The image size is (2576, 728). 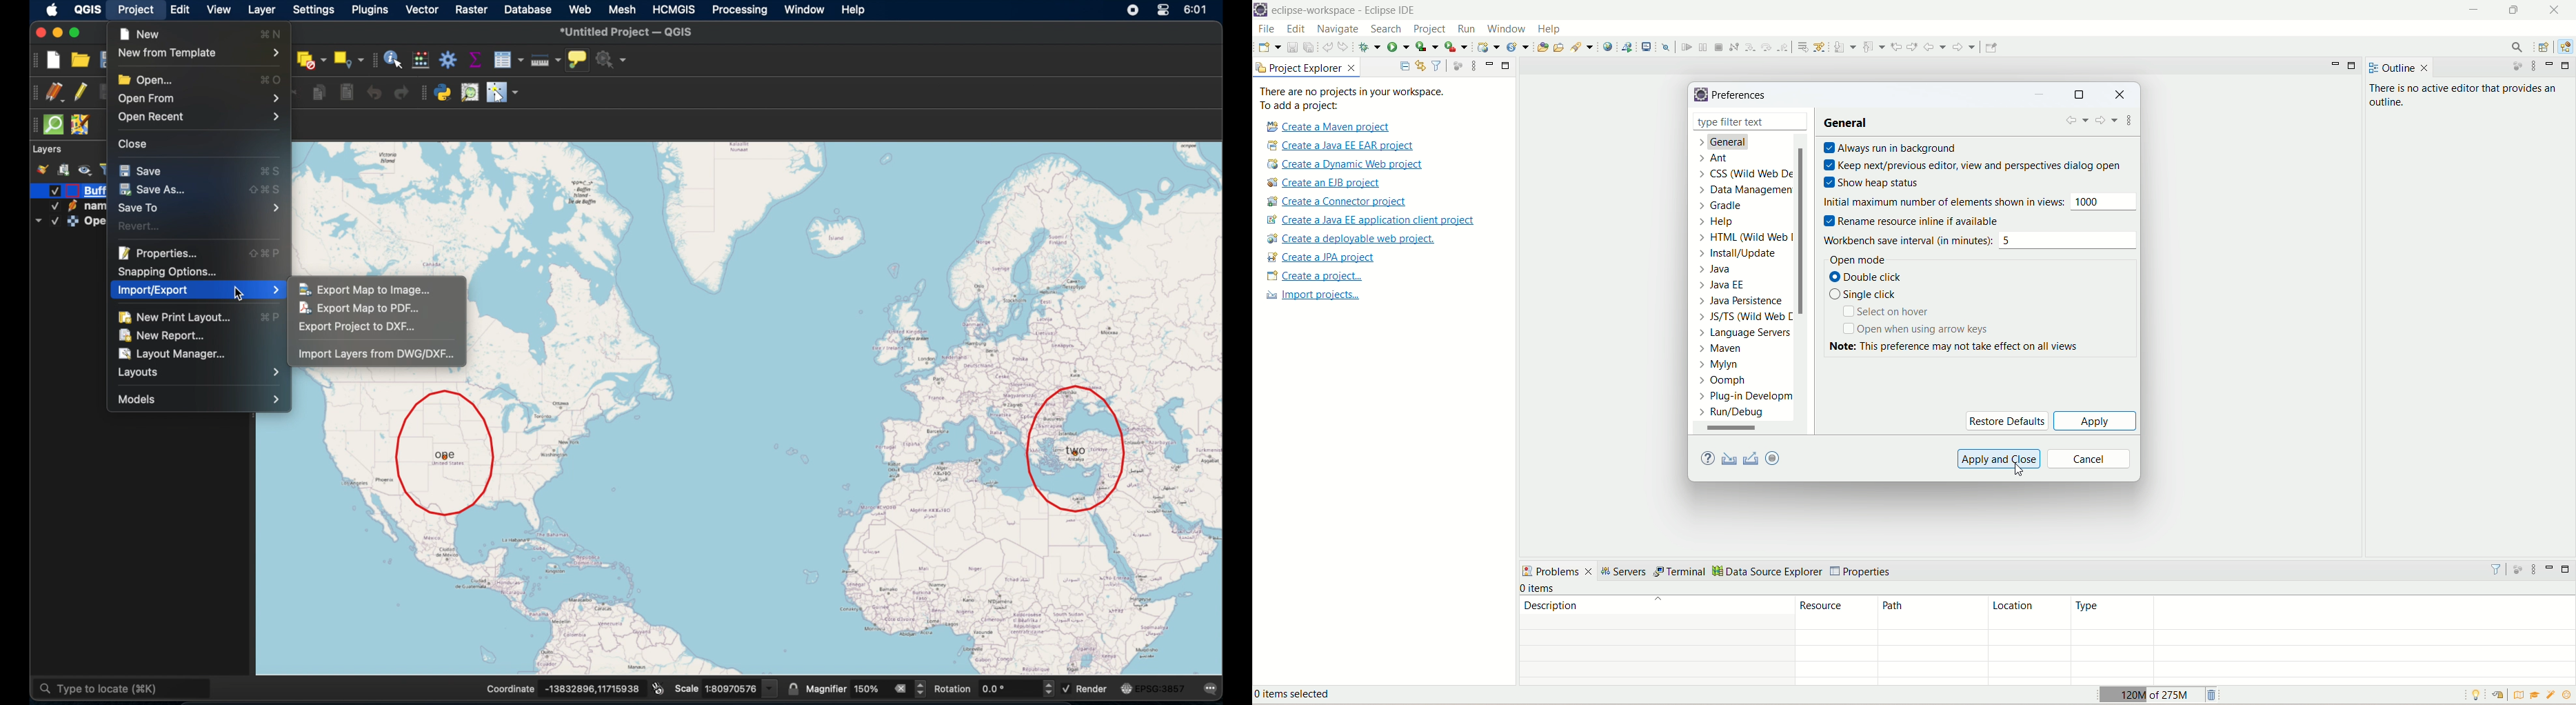 I want to click on terminate, so click(x=1720, y=47).